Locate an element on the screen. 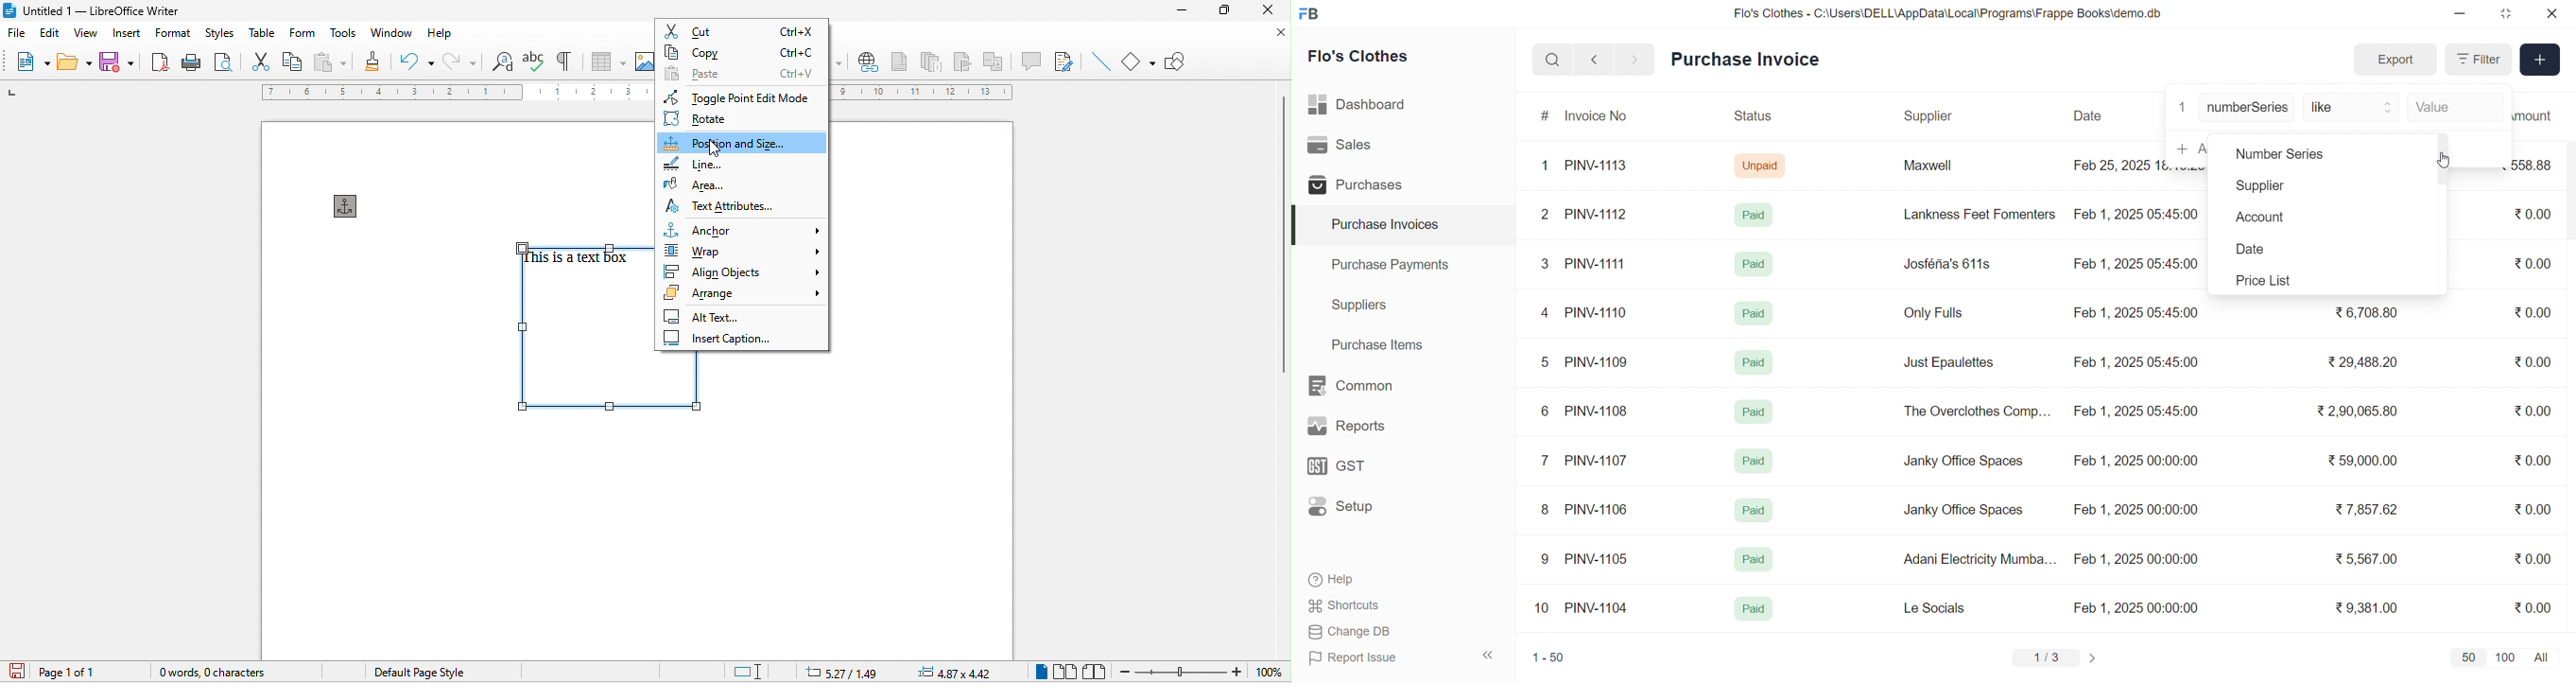  numberSeries is located at coordinates (2248, 108).